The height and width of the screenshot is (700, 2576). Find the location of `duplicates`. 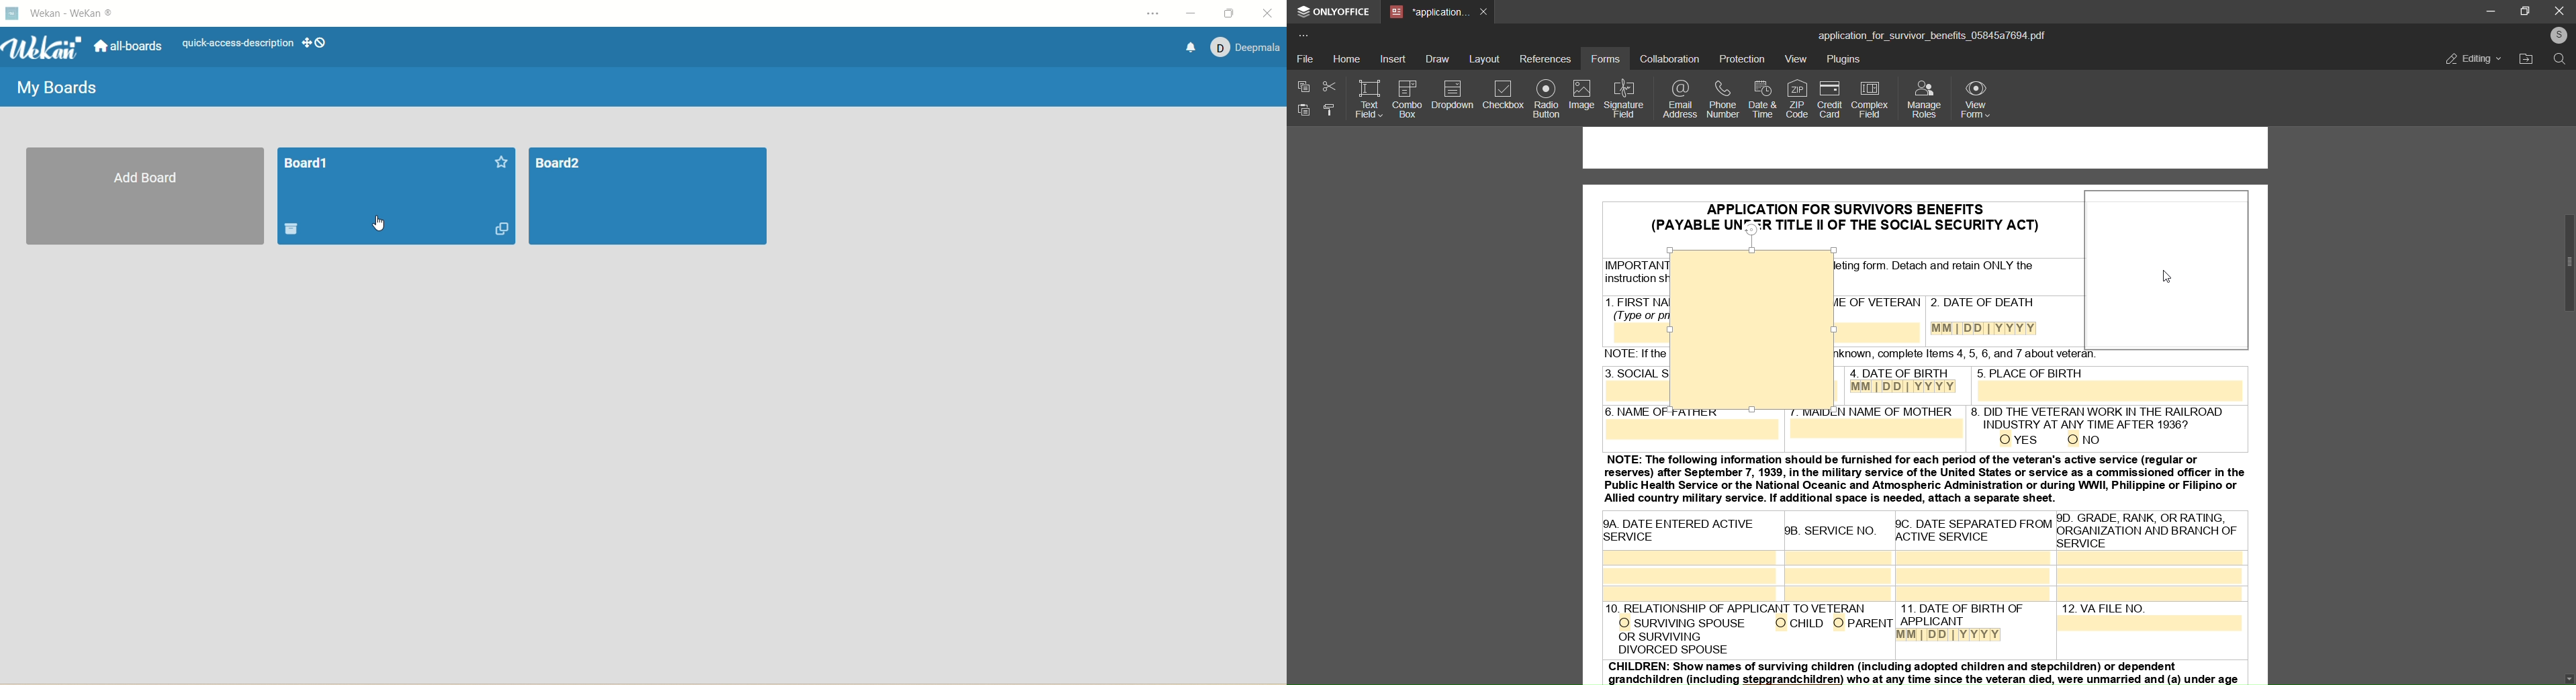

duplicates is located at coordinates (501, 228).